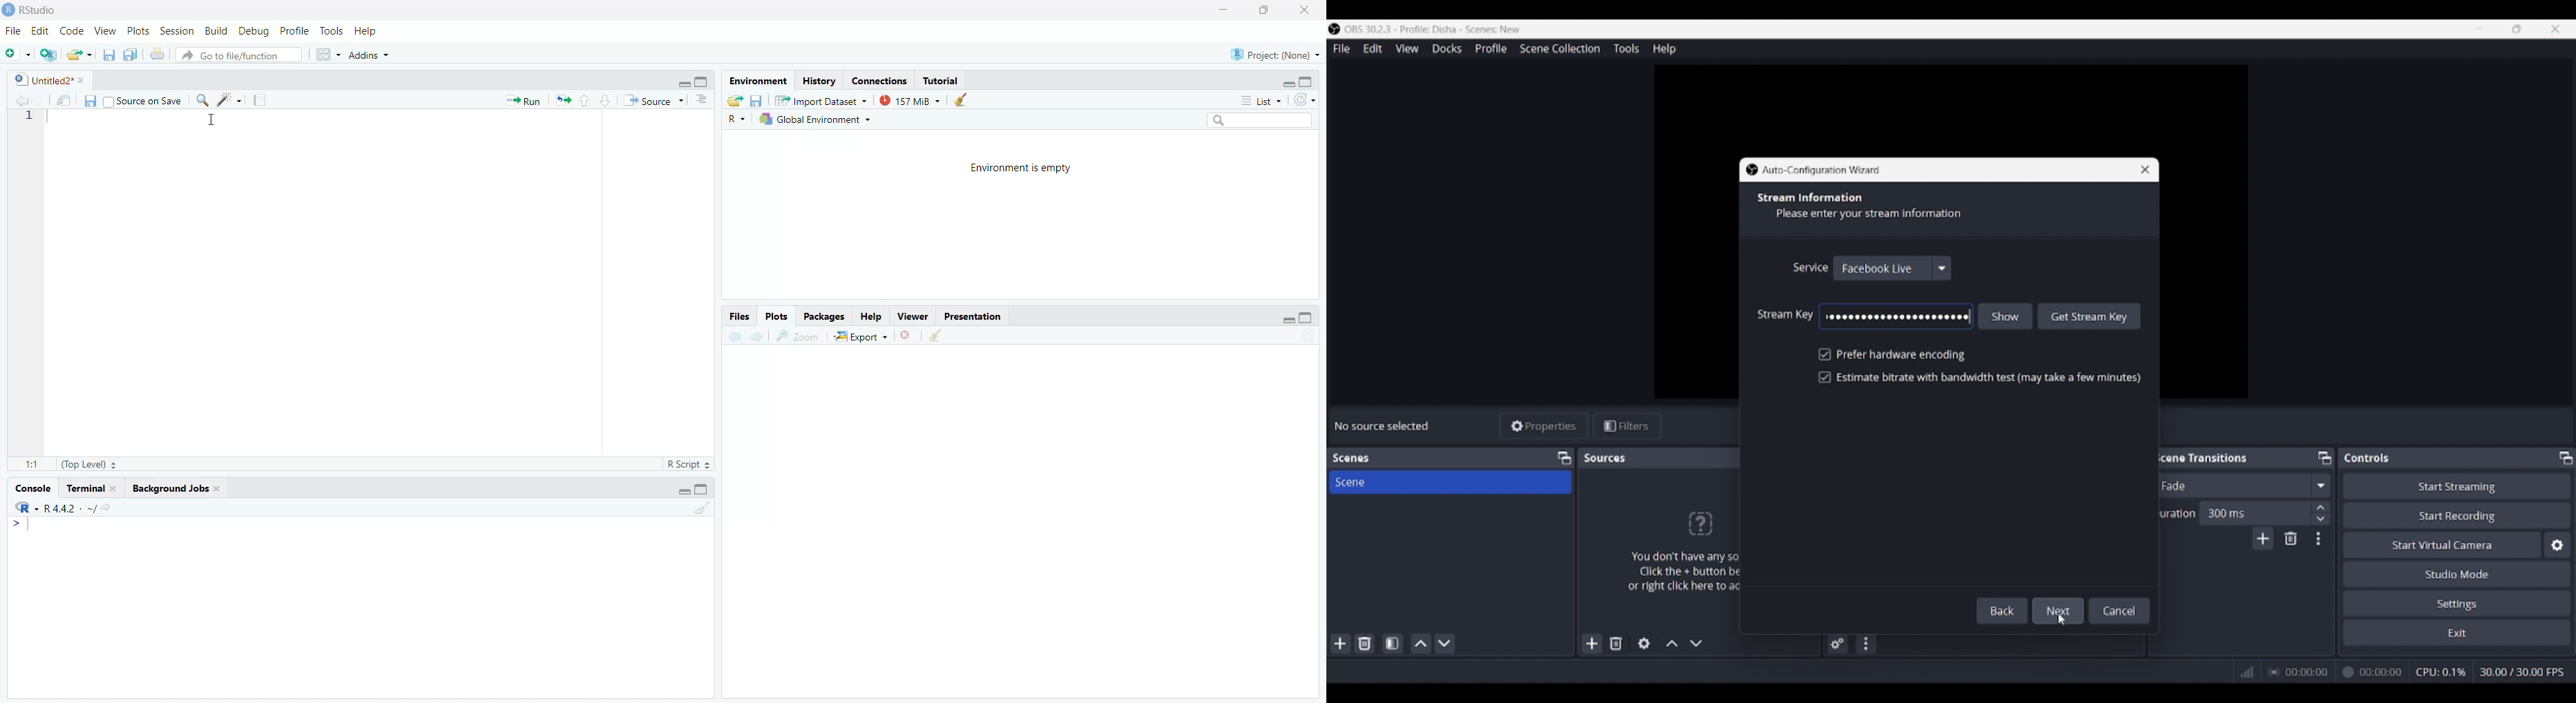  I want to click on R, so click(741, 119).